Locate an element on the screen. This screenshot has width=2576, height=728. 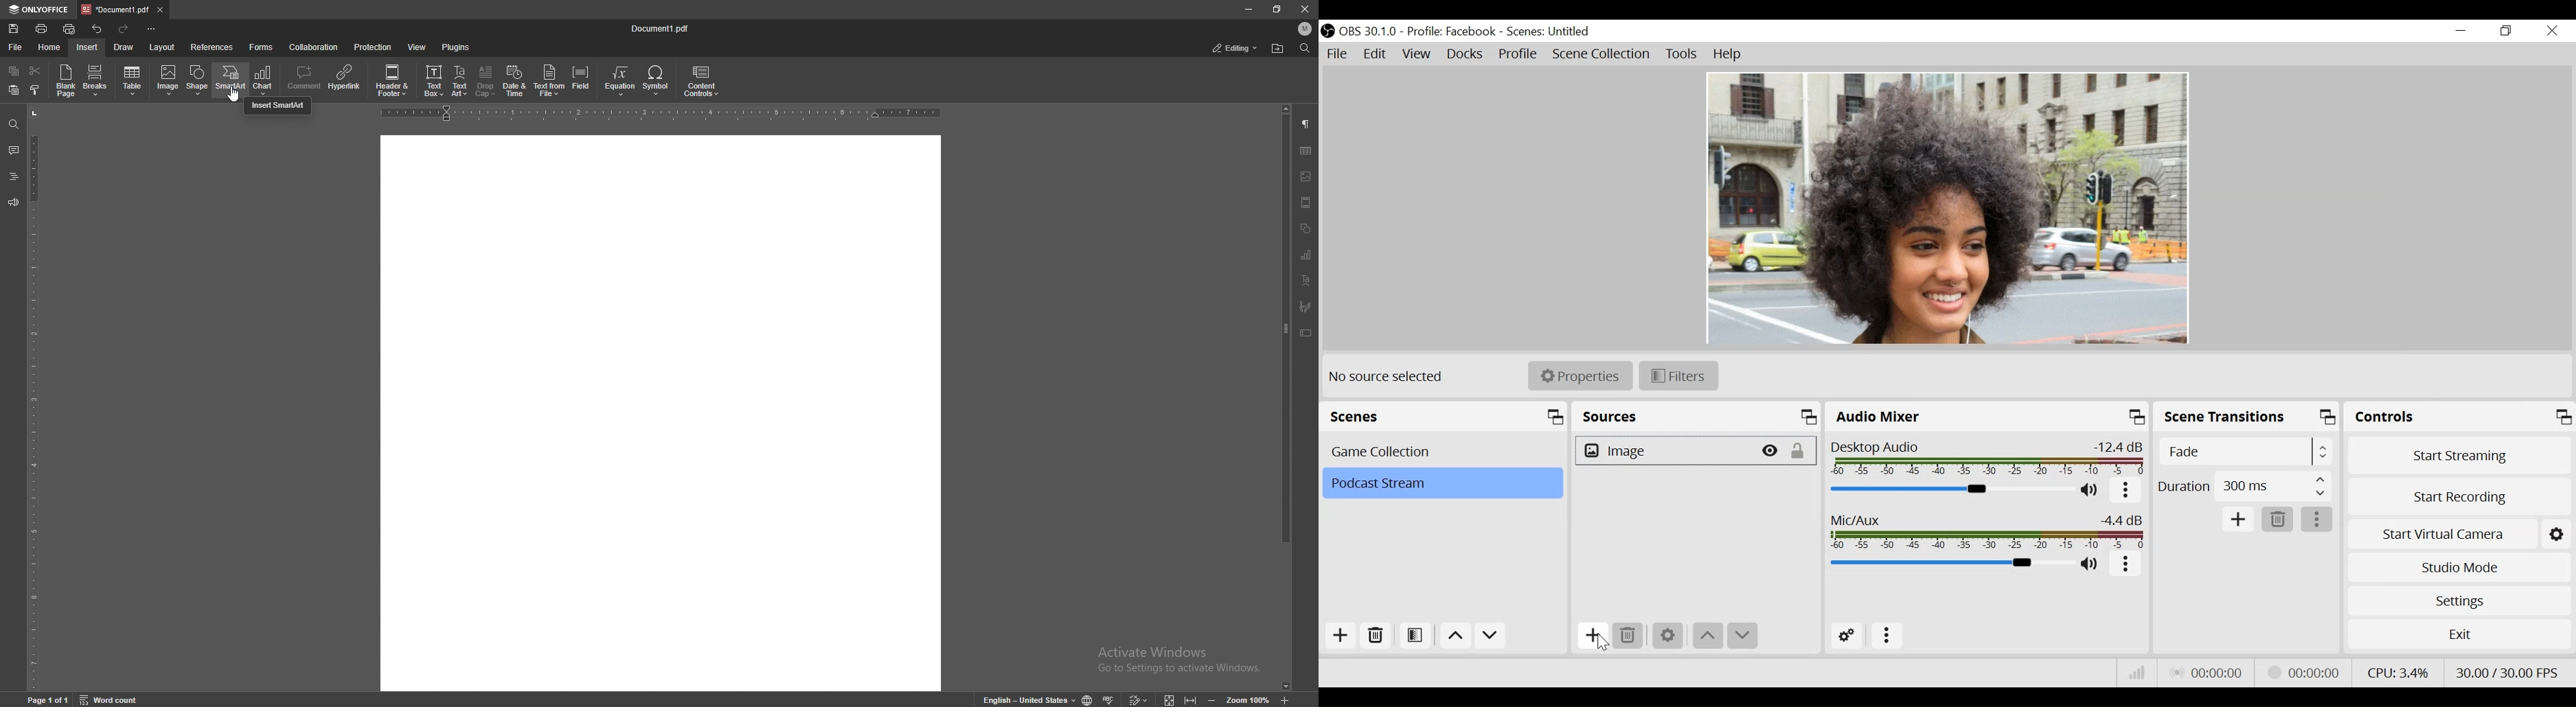
Delete is located at coordinates (2278, 520).